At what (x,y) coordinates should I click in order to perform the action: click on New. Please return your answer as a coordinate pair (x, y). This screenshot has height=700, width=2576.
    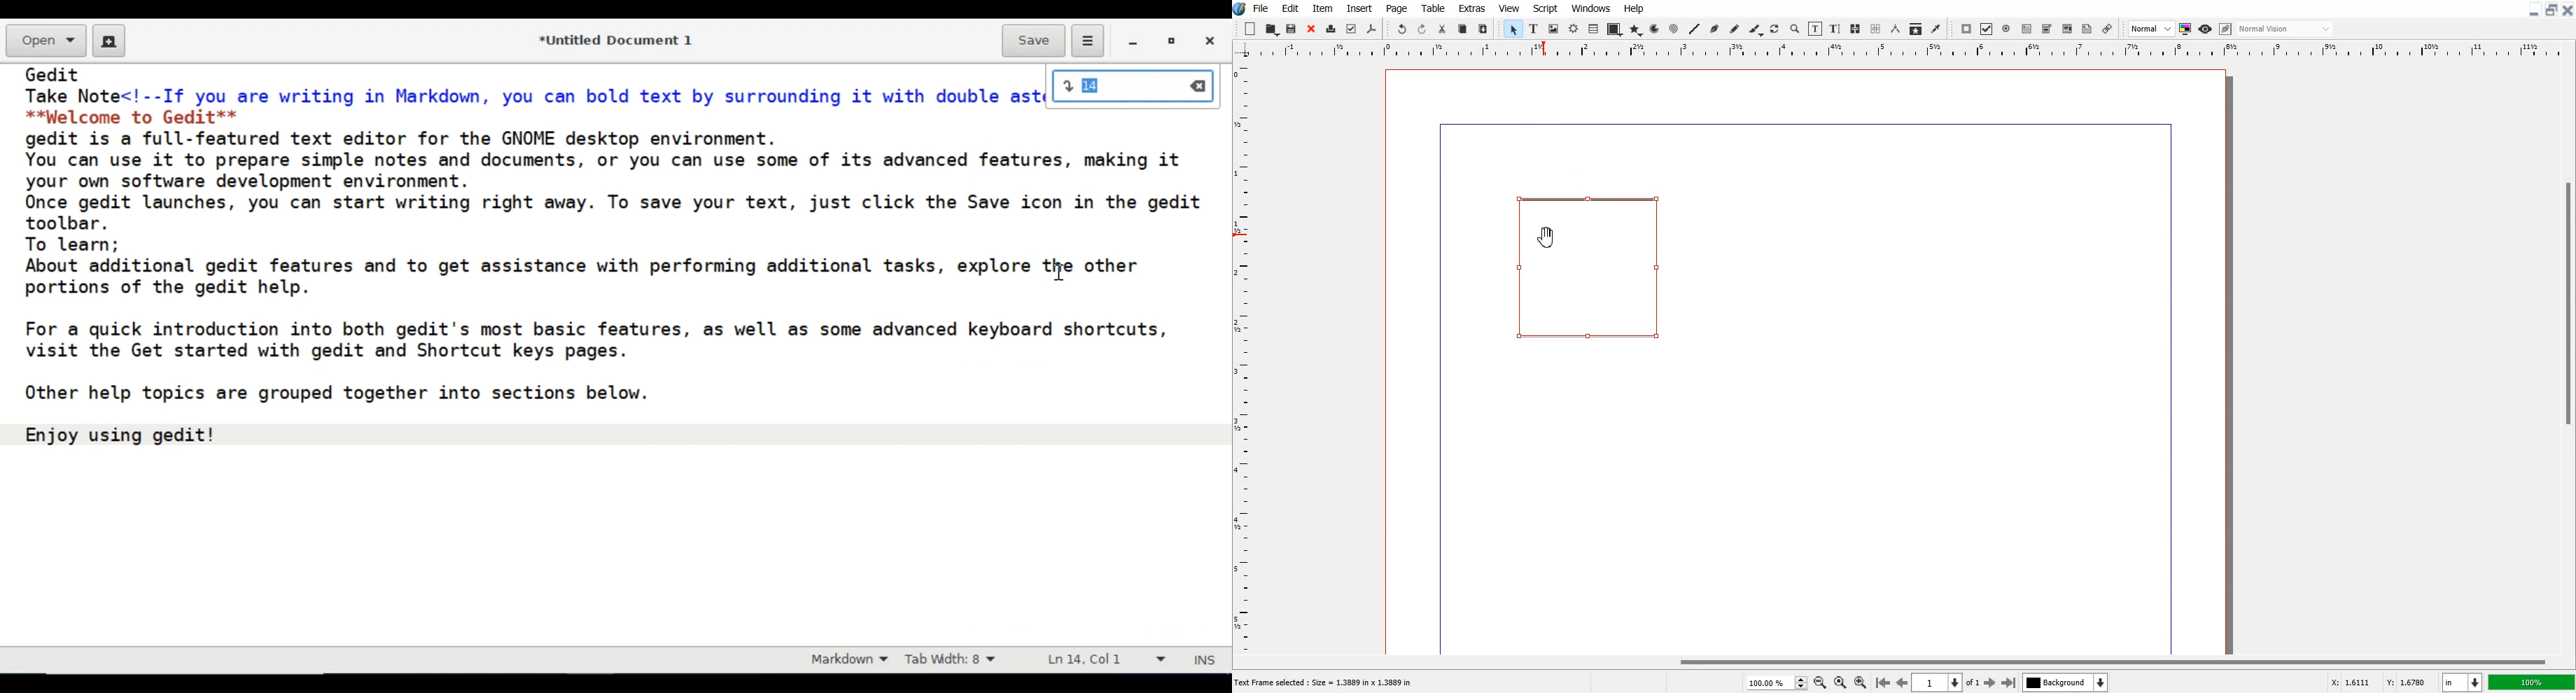
    Looking at the image, I should click on (1250, 29).